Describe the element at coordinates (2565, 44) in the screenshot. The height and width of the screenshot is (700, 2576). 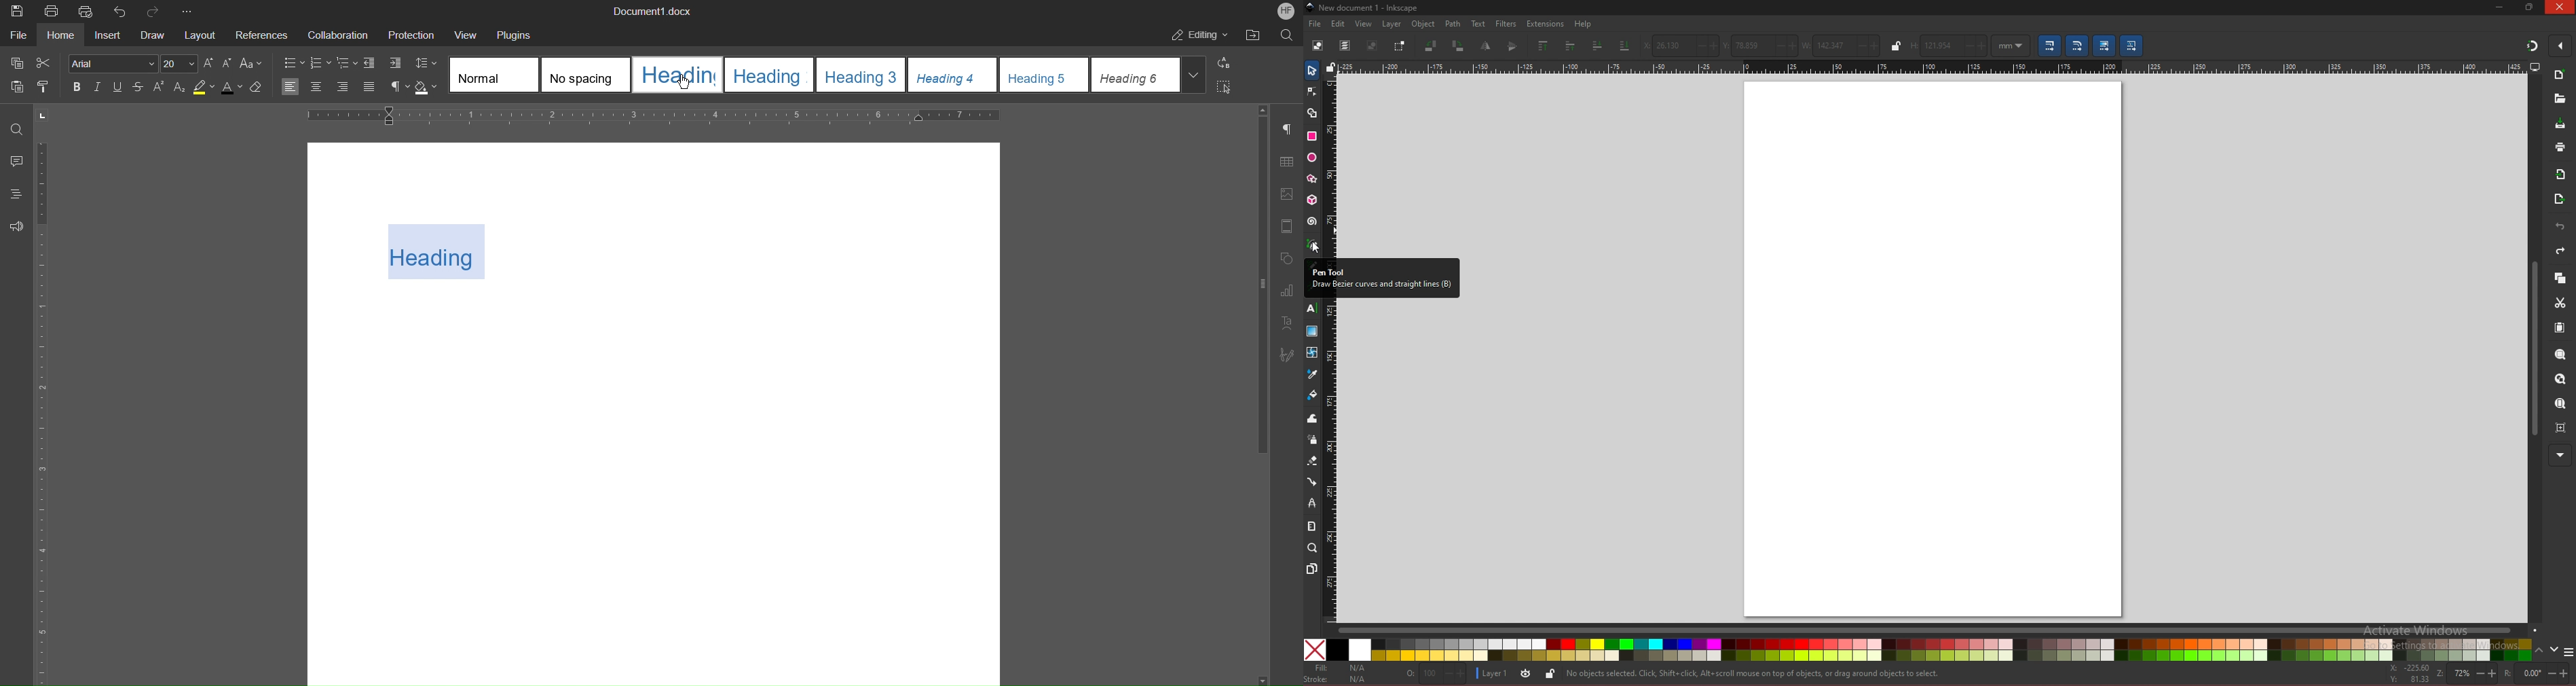
I see `enable snapping` at that location.